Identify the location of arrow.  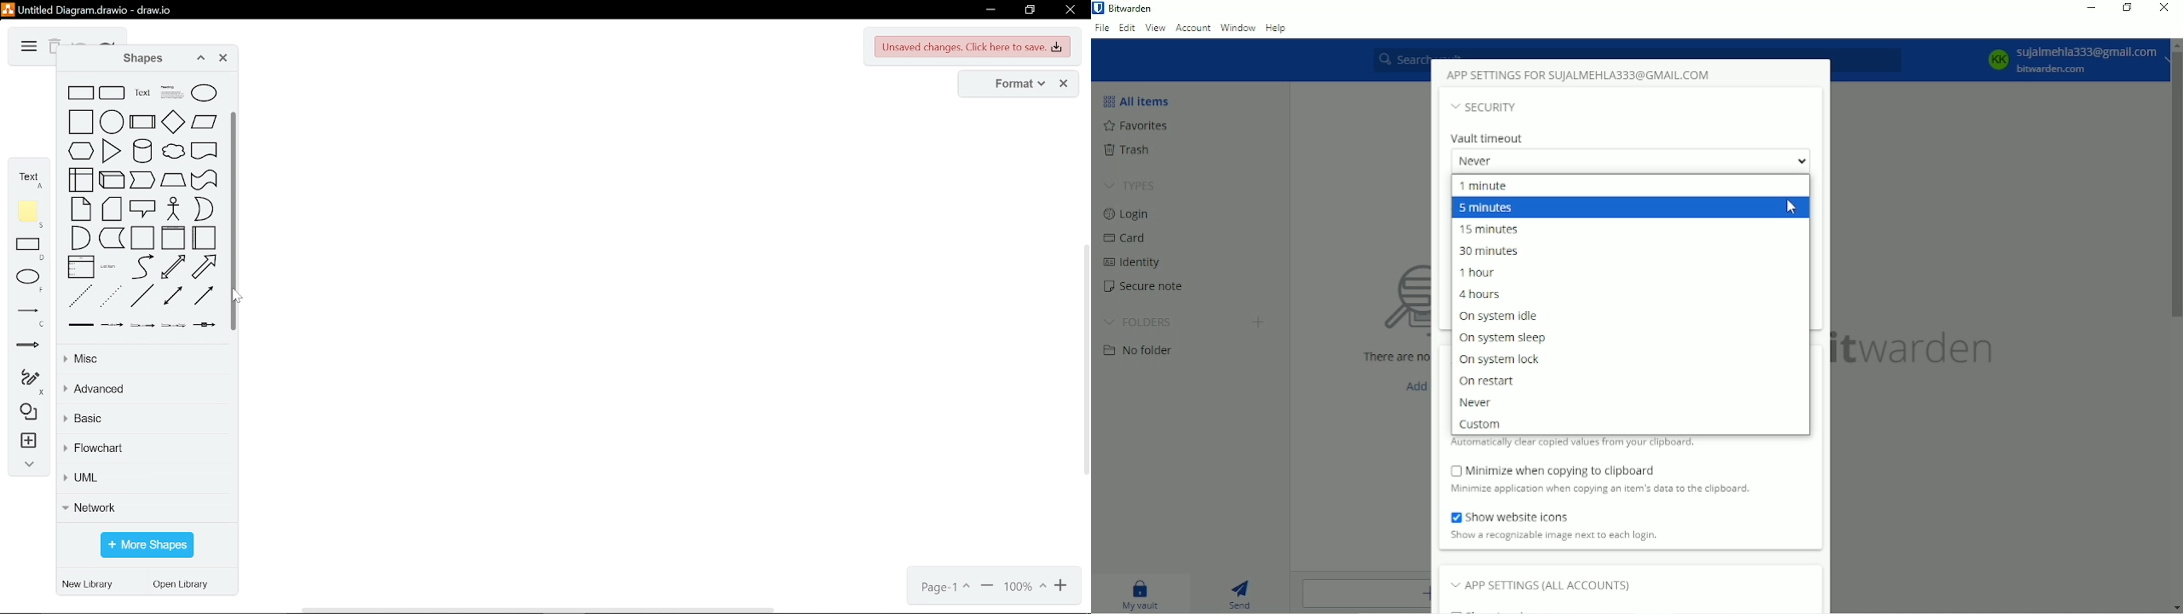
(204, 267).